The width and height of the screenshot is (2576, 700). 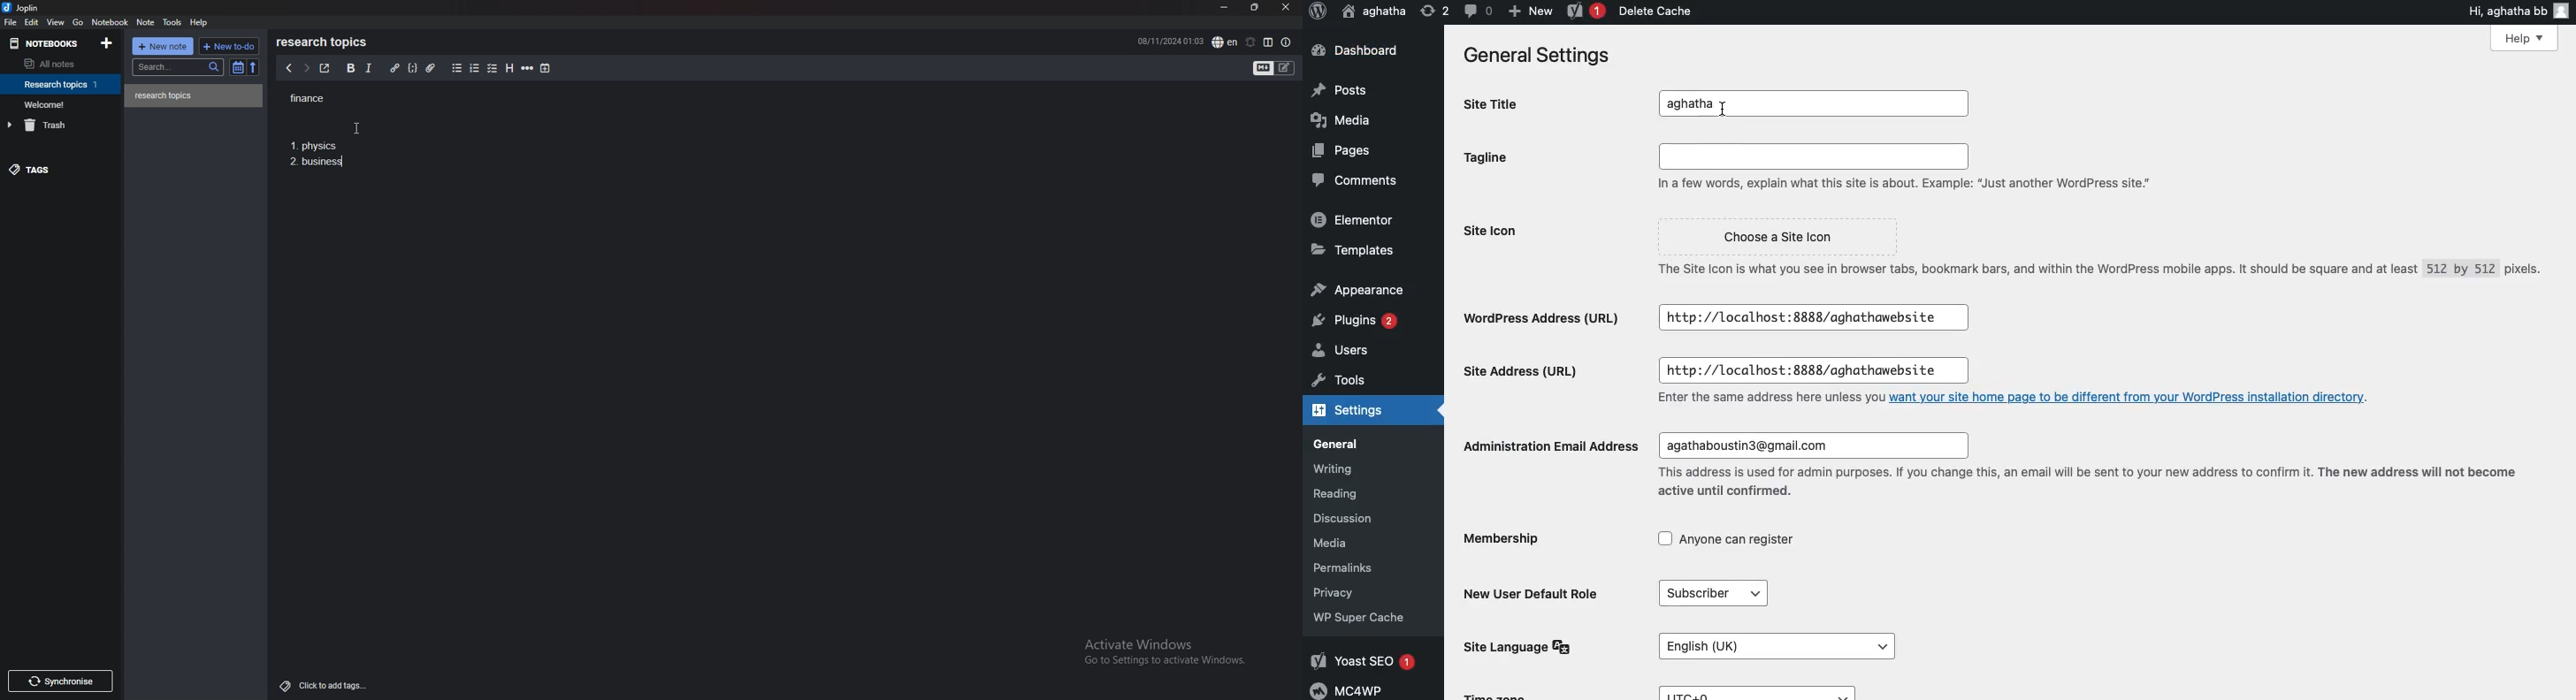 I want to click on add time, so click(x=546, y=68).